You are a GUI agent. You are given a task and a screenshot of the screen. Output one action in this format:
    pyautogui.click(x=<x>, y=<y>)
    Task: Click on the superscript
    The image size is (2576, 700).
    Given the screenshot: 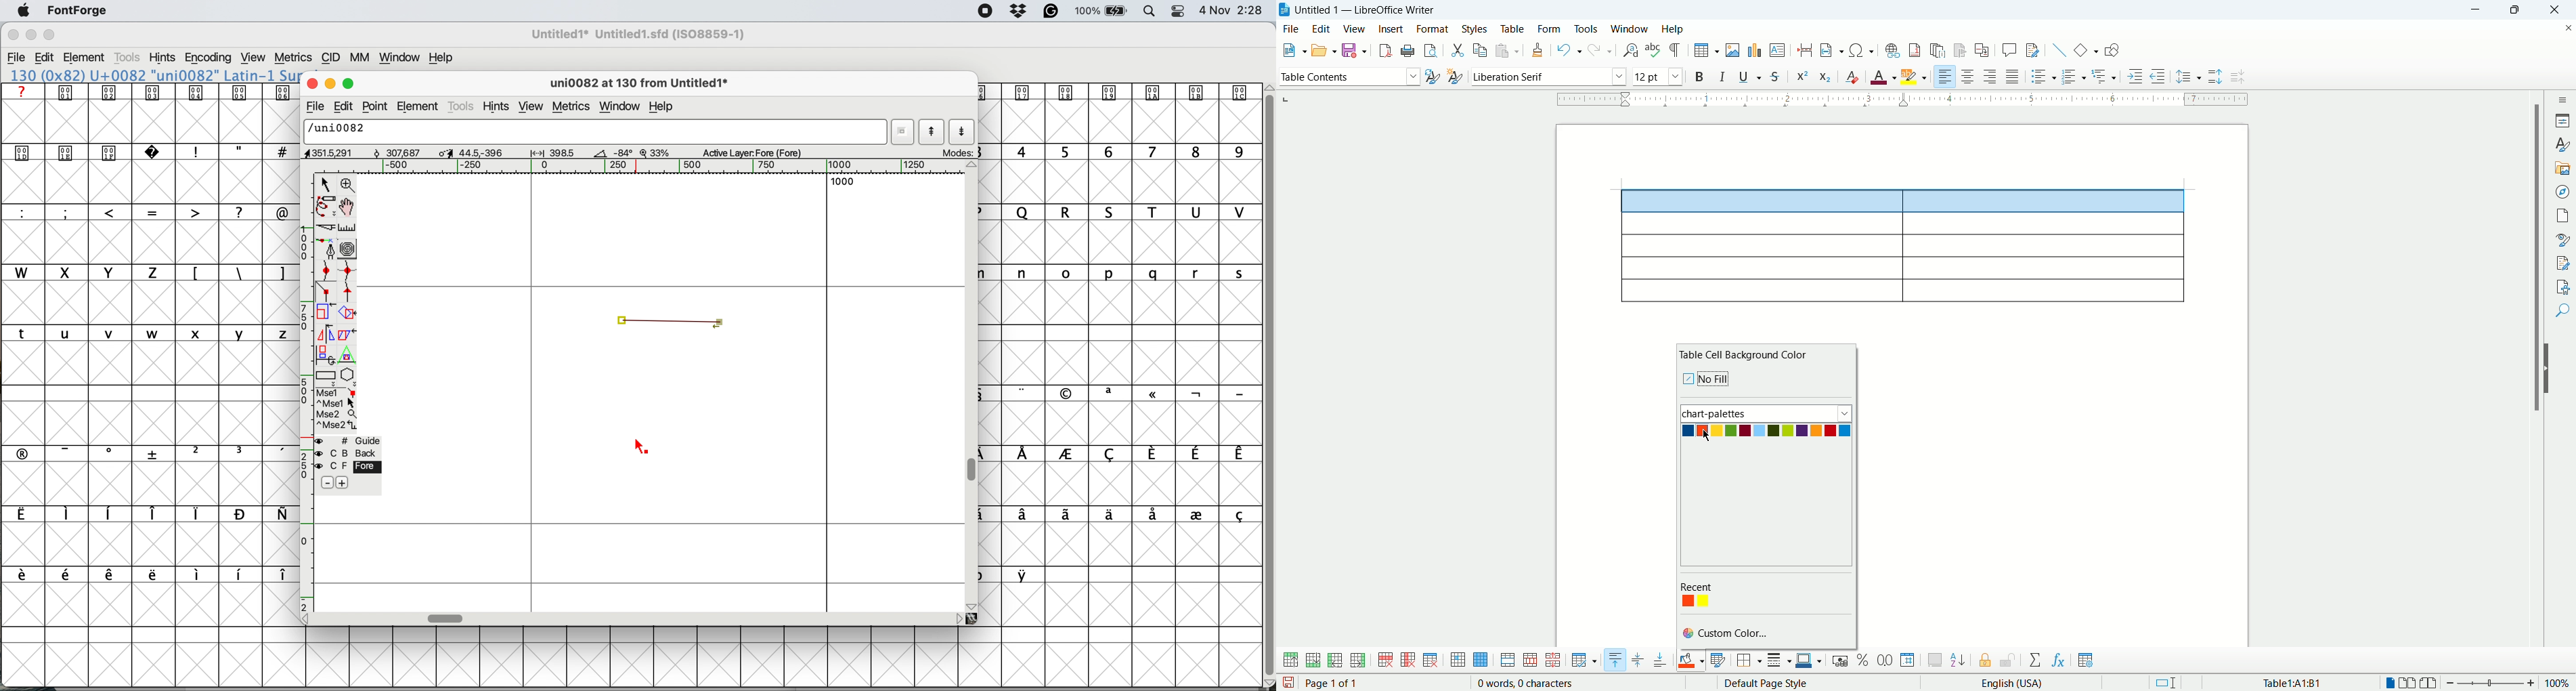 What is the action you would take?
    pyautogui.click(x=1802, y=77)
    